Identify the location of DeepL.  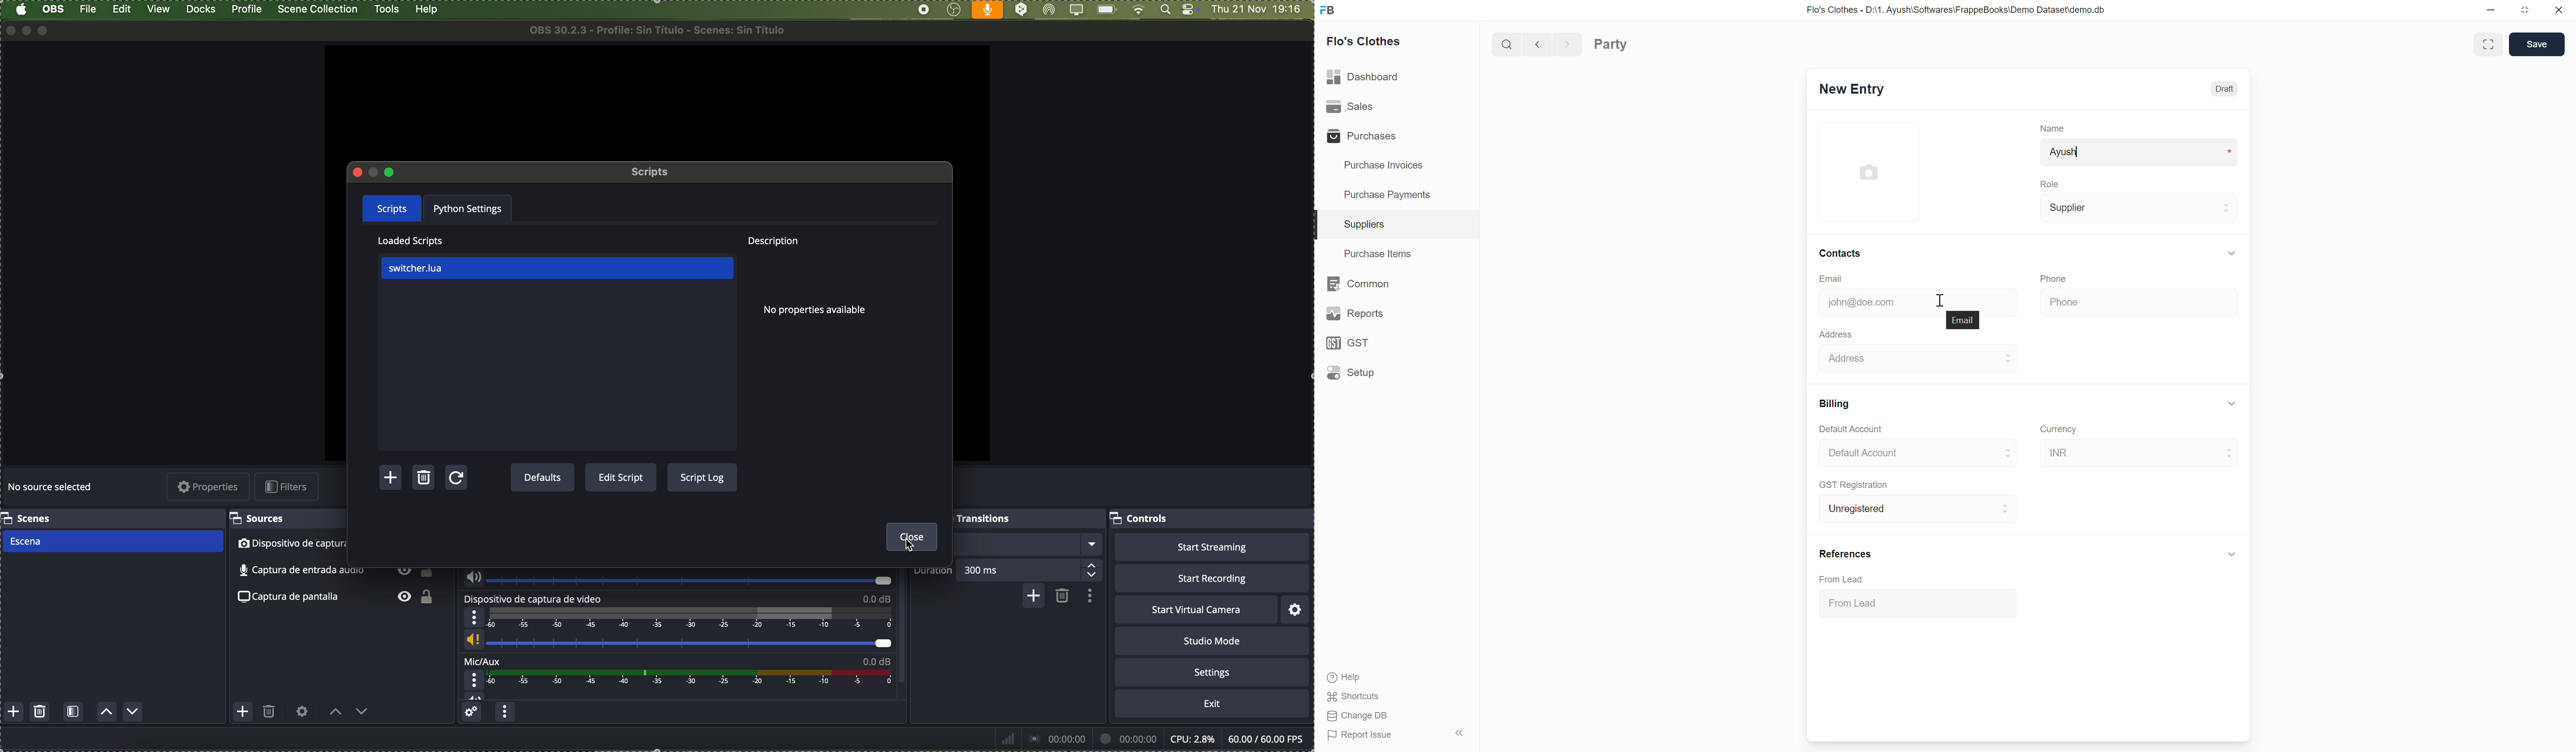
(1022, 10).